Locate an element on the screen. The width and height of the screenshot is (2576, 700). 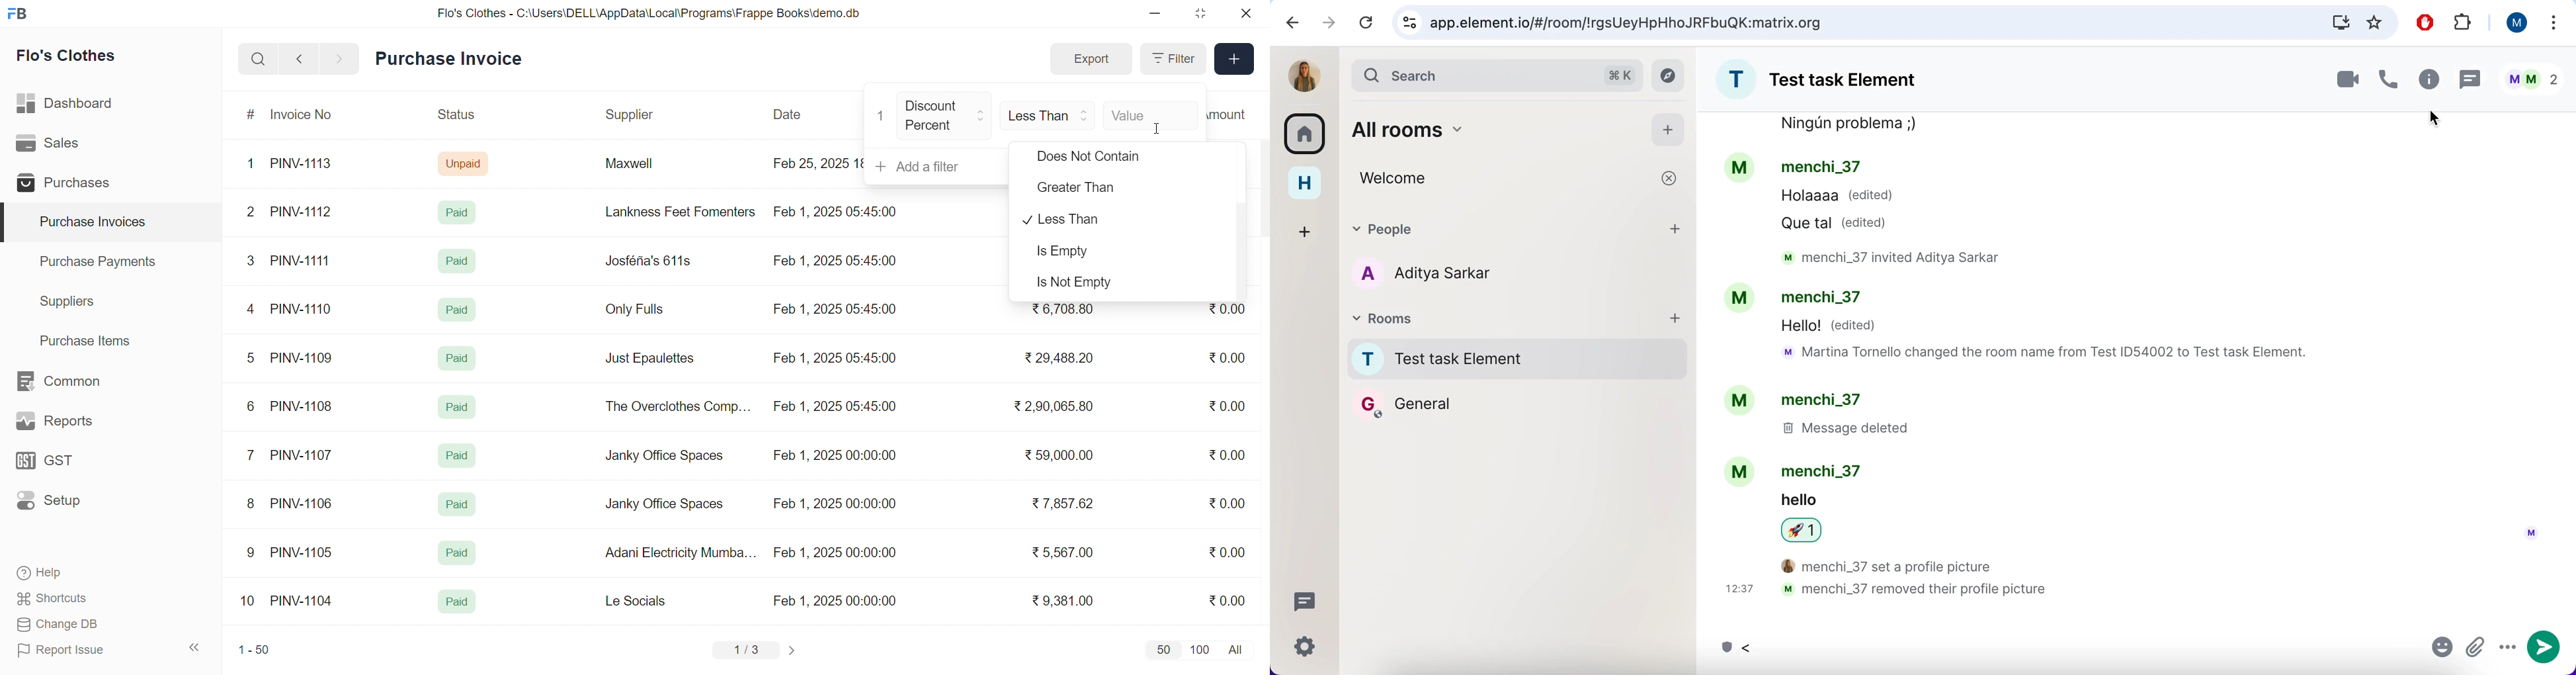
Feb 1, 2025 05:45:00 is located at coordinates (838, 210).